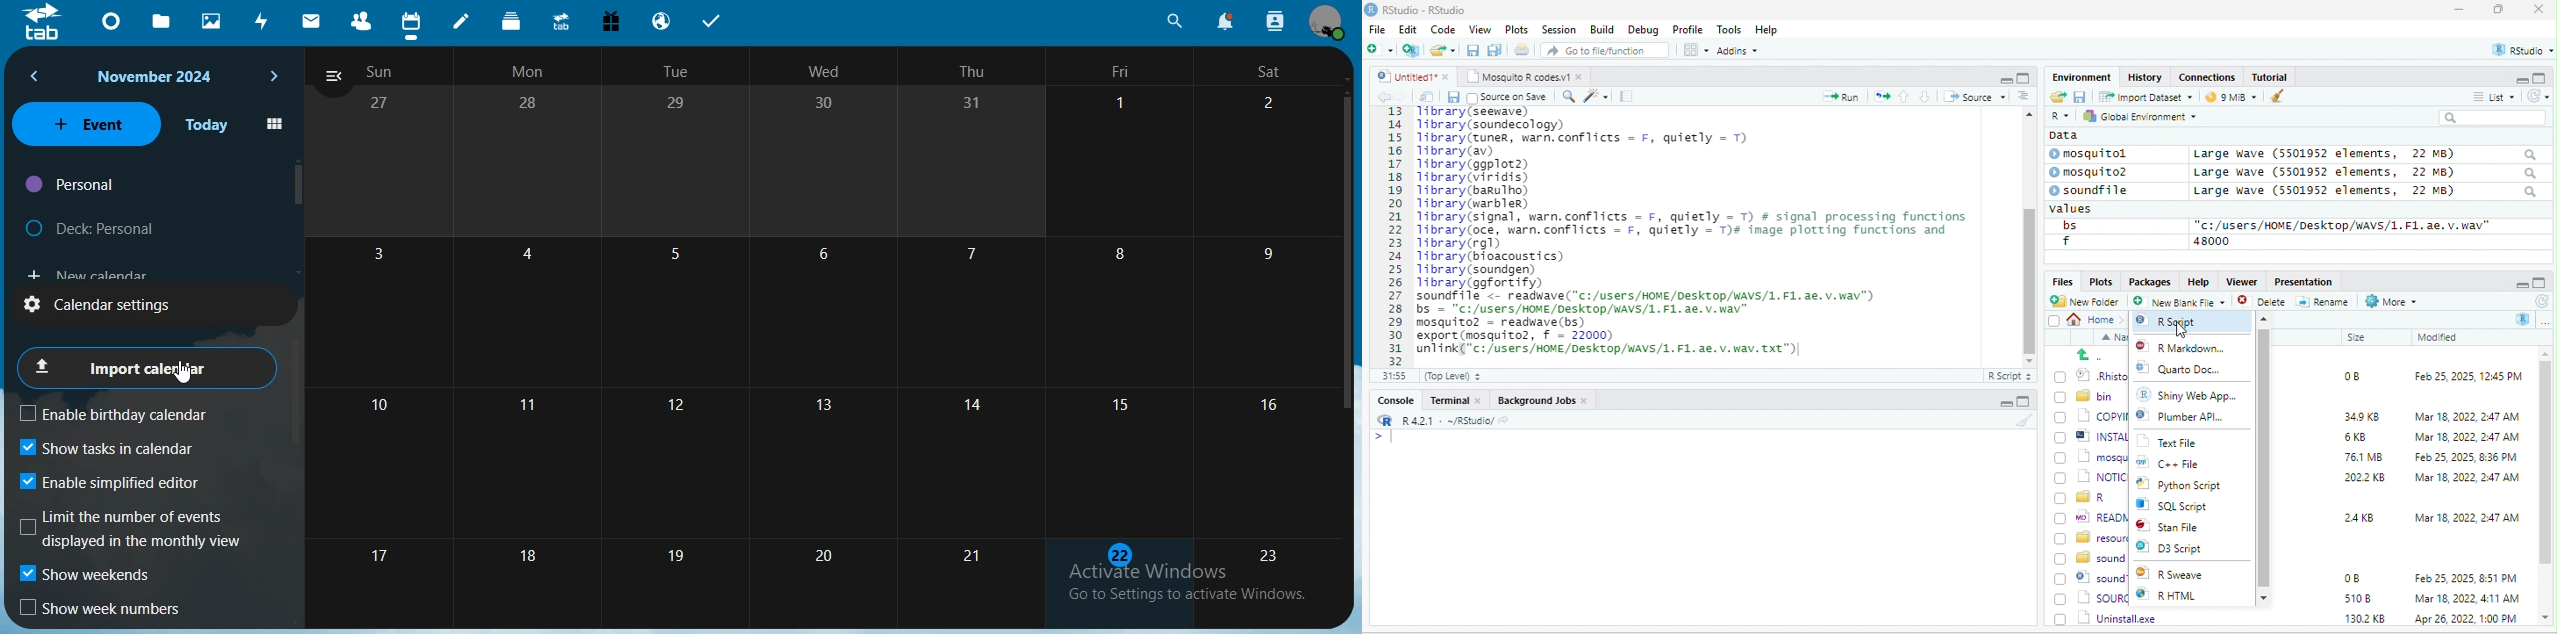 The height and width of the screenshot is (644, 2576). I want to click on Session, so click(1560, 28).